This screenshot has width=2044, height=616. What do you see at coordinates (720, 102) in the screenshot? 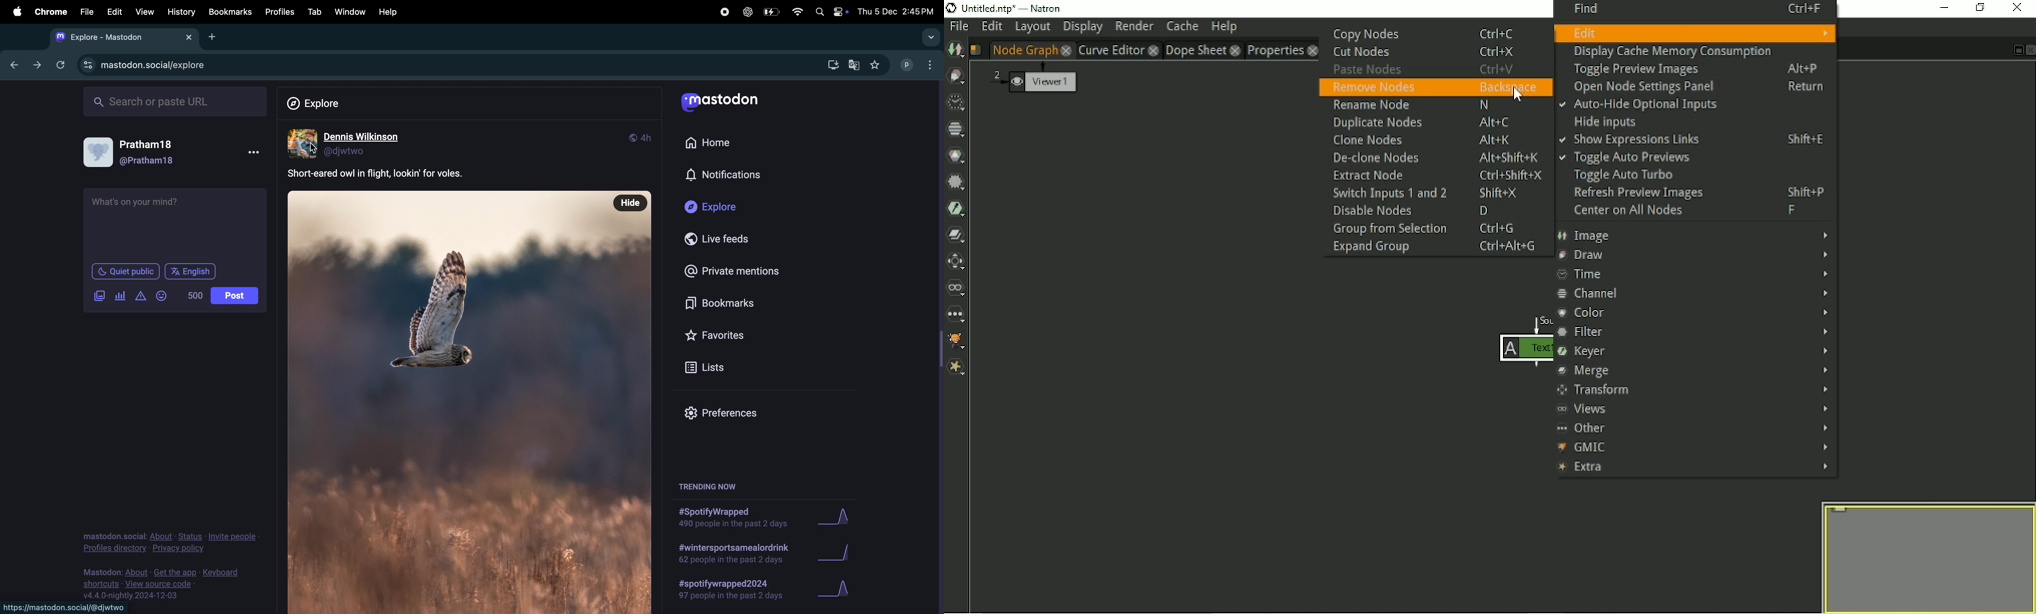
I see `mastodon` at bounding box center [720, 102].